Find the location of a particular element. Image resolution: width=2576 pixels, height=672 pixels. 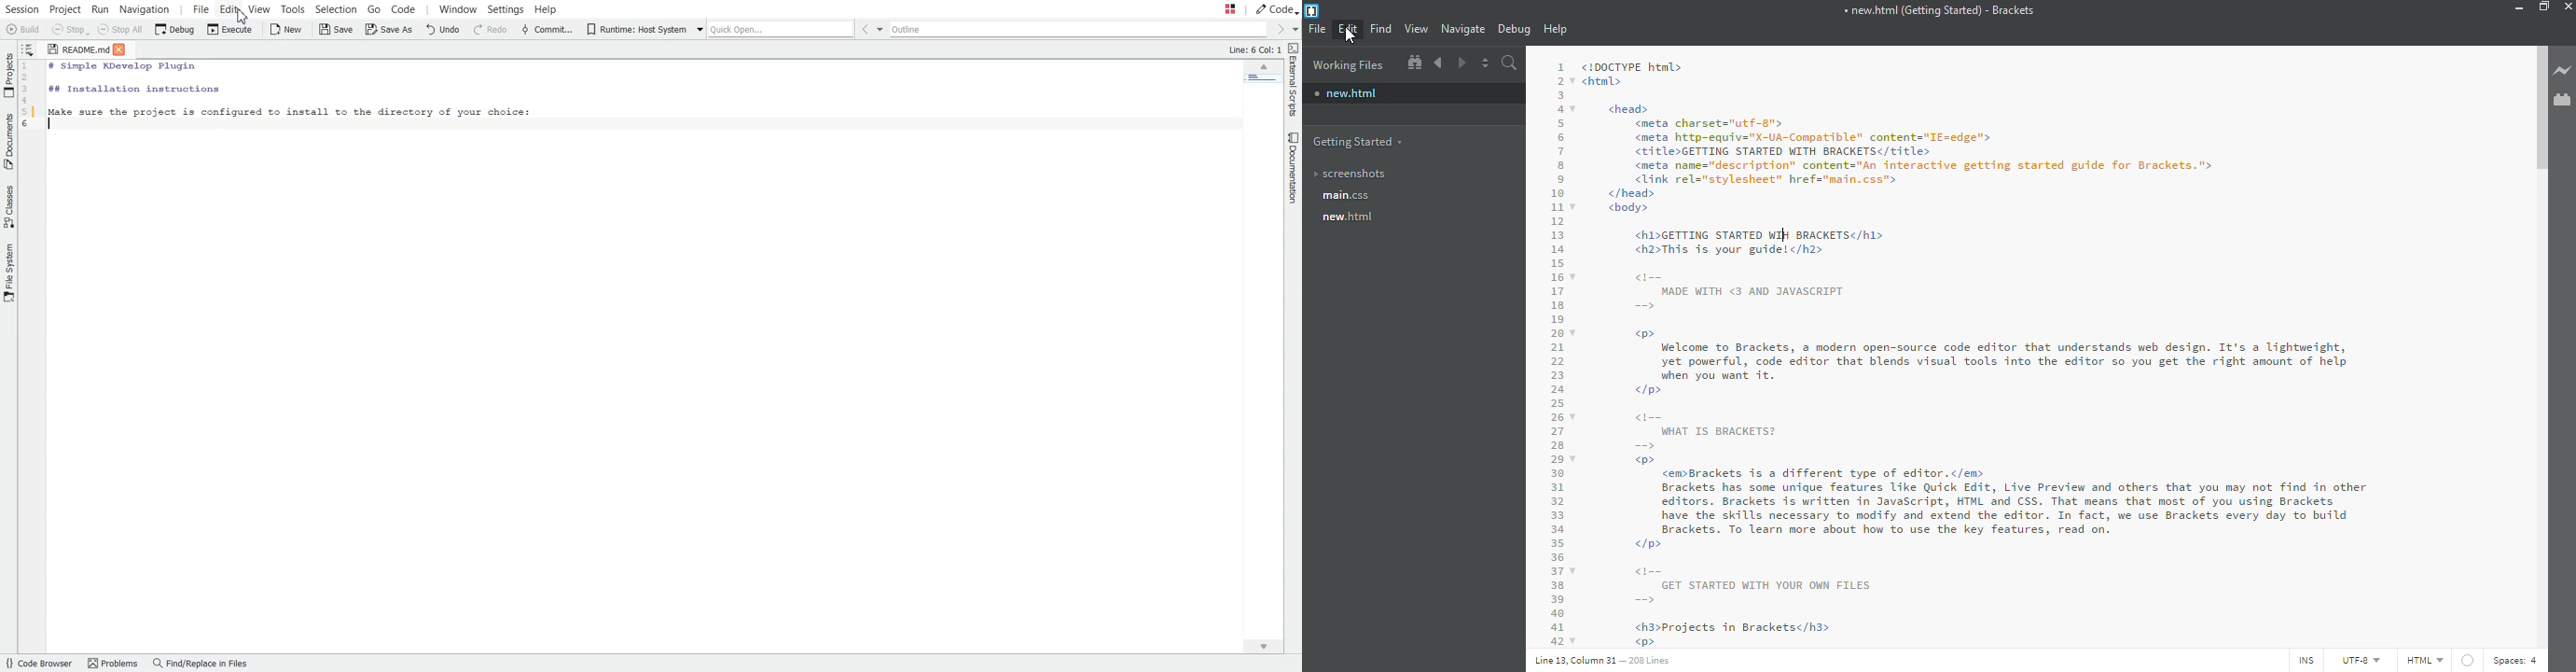

new is located at coordinates (1351, 217).